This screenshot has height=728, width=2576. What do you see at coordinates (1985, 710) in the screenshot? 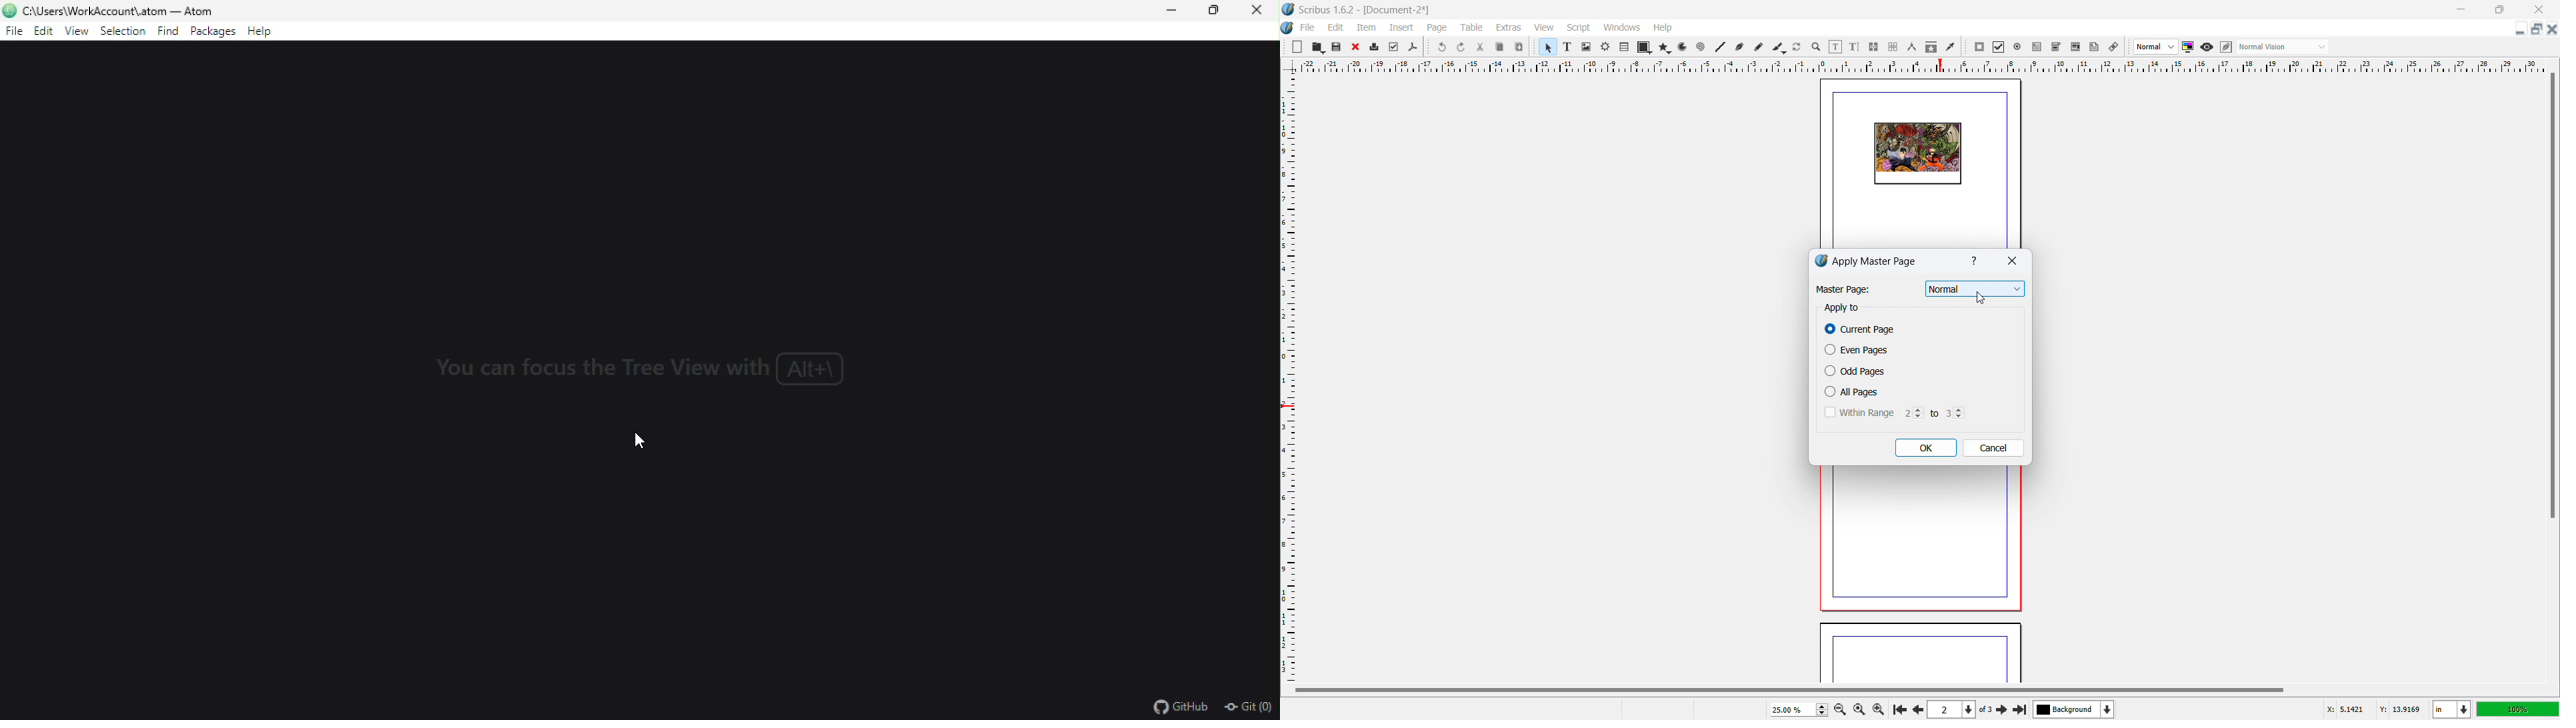
I see `of 3` at bounding box center [1985, 710].